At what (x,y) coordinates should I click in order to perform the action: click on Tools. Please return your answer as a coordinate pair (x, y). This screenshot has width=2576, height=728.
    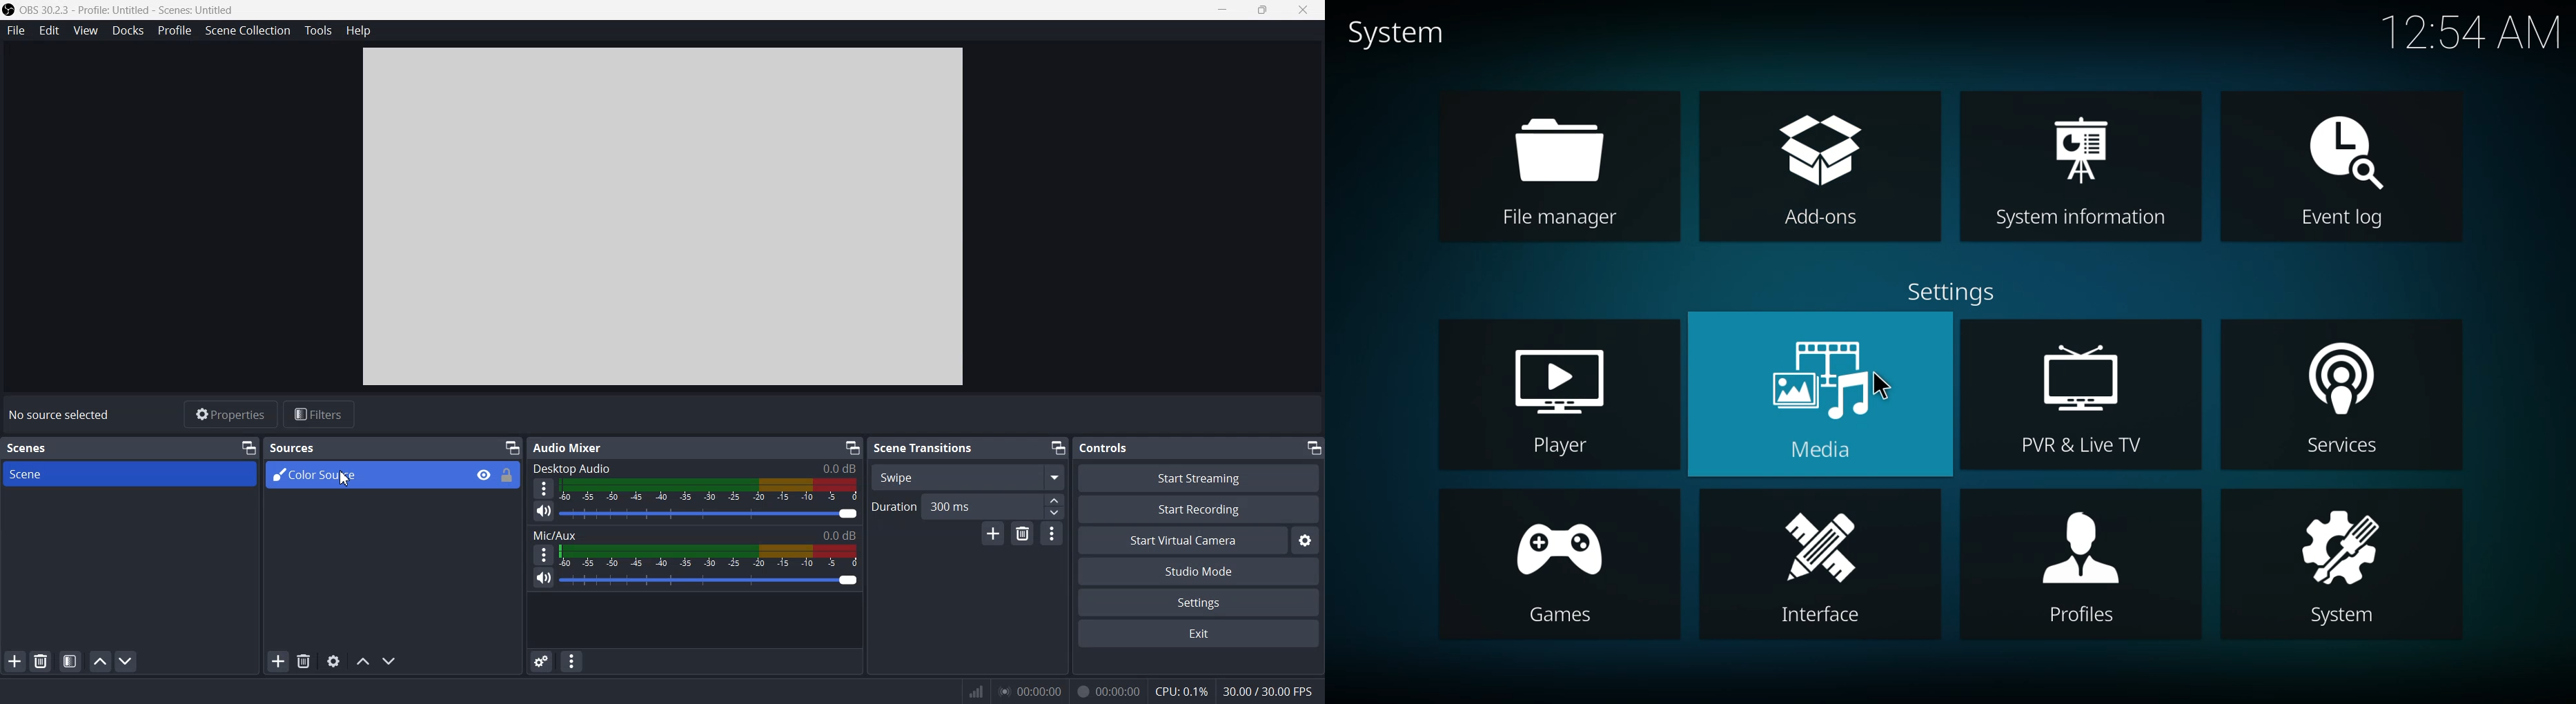
    Looking at the image, I should click on (319, 30).